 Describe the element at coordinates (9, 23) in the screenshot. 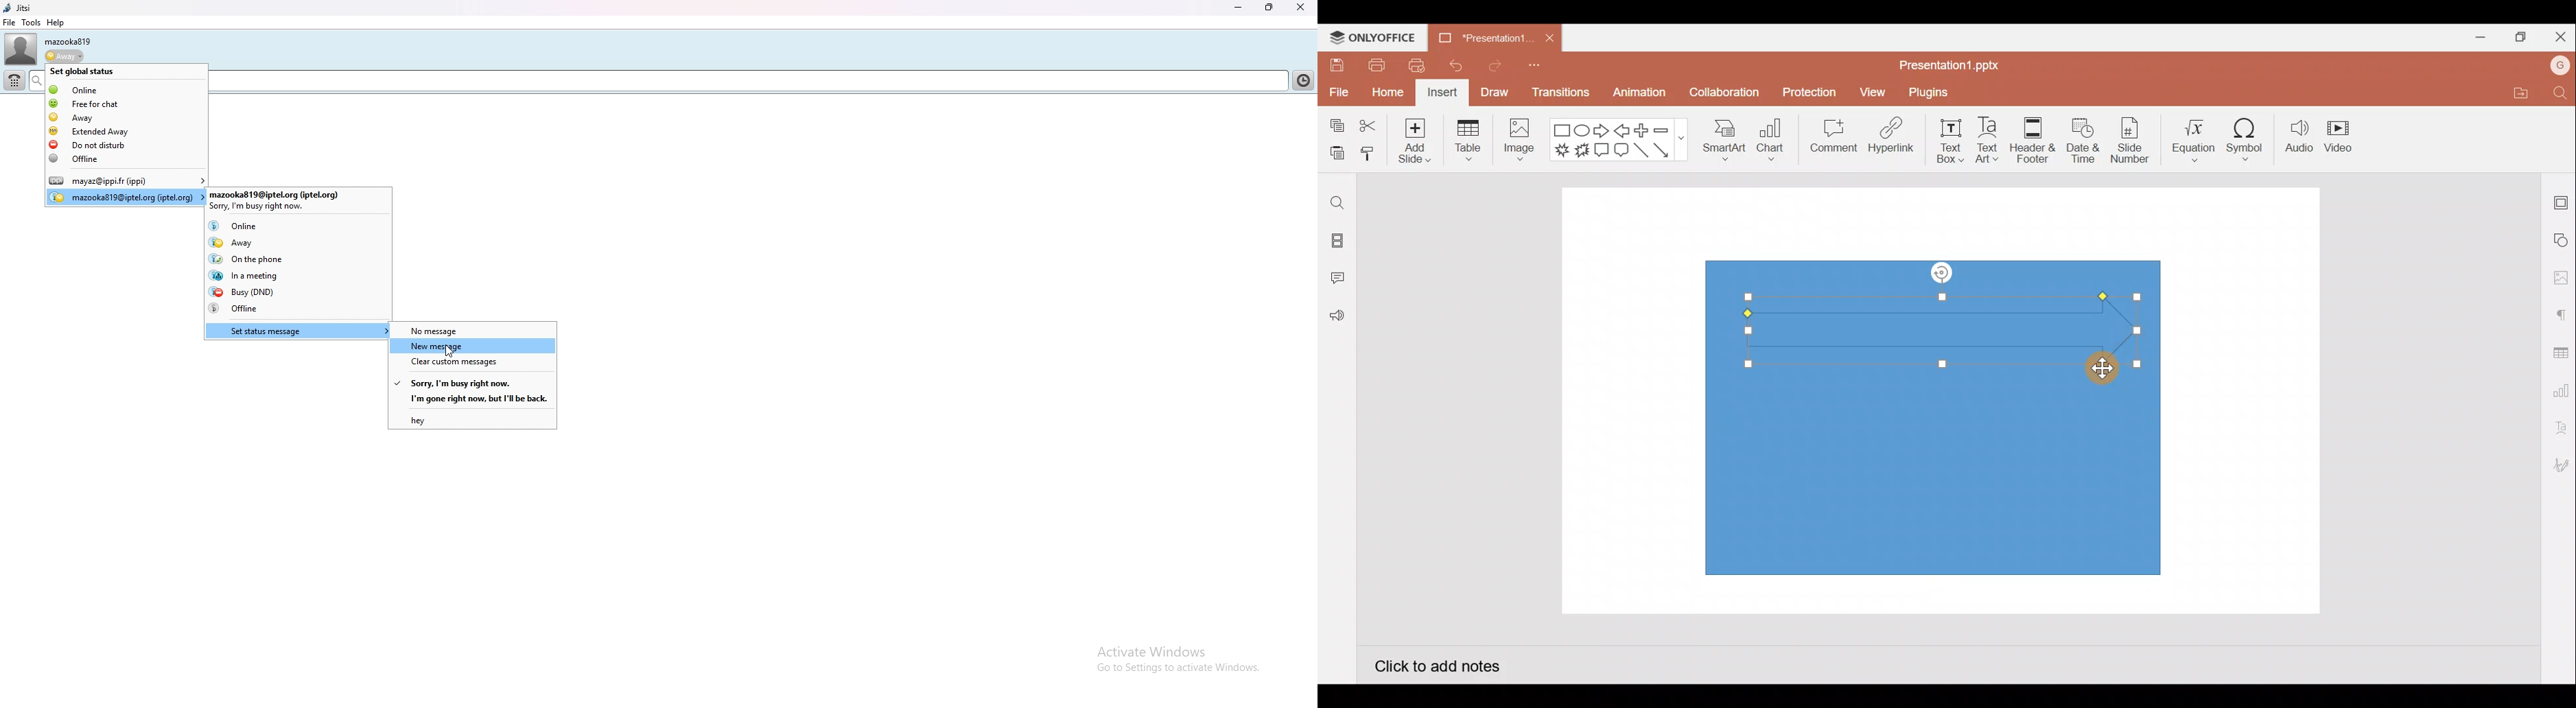

I see `file` at that location.